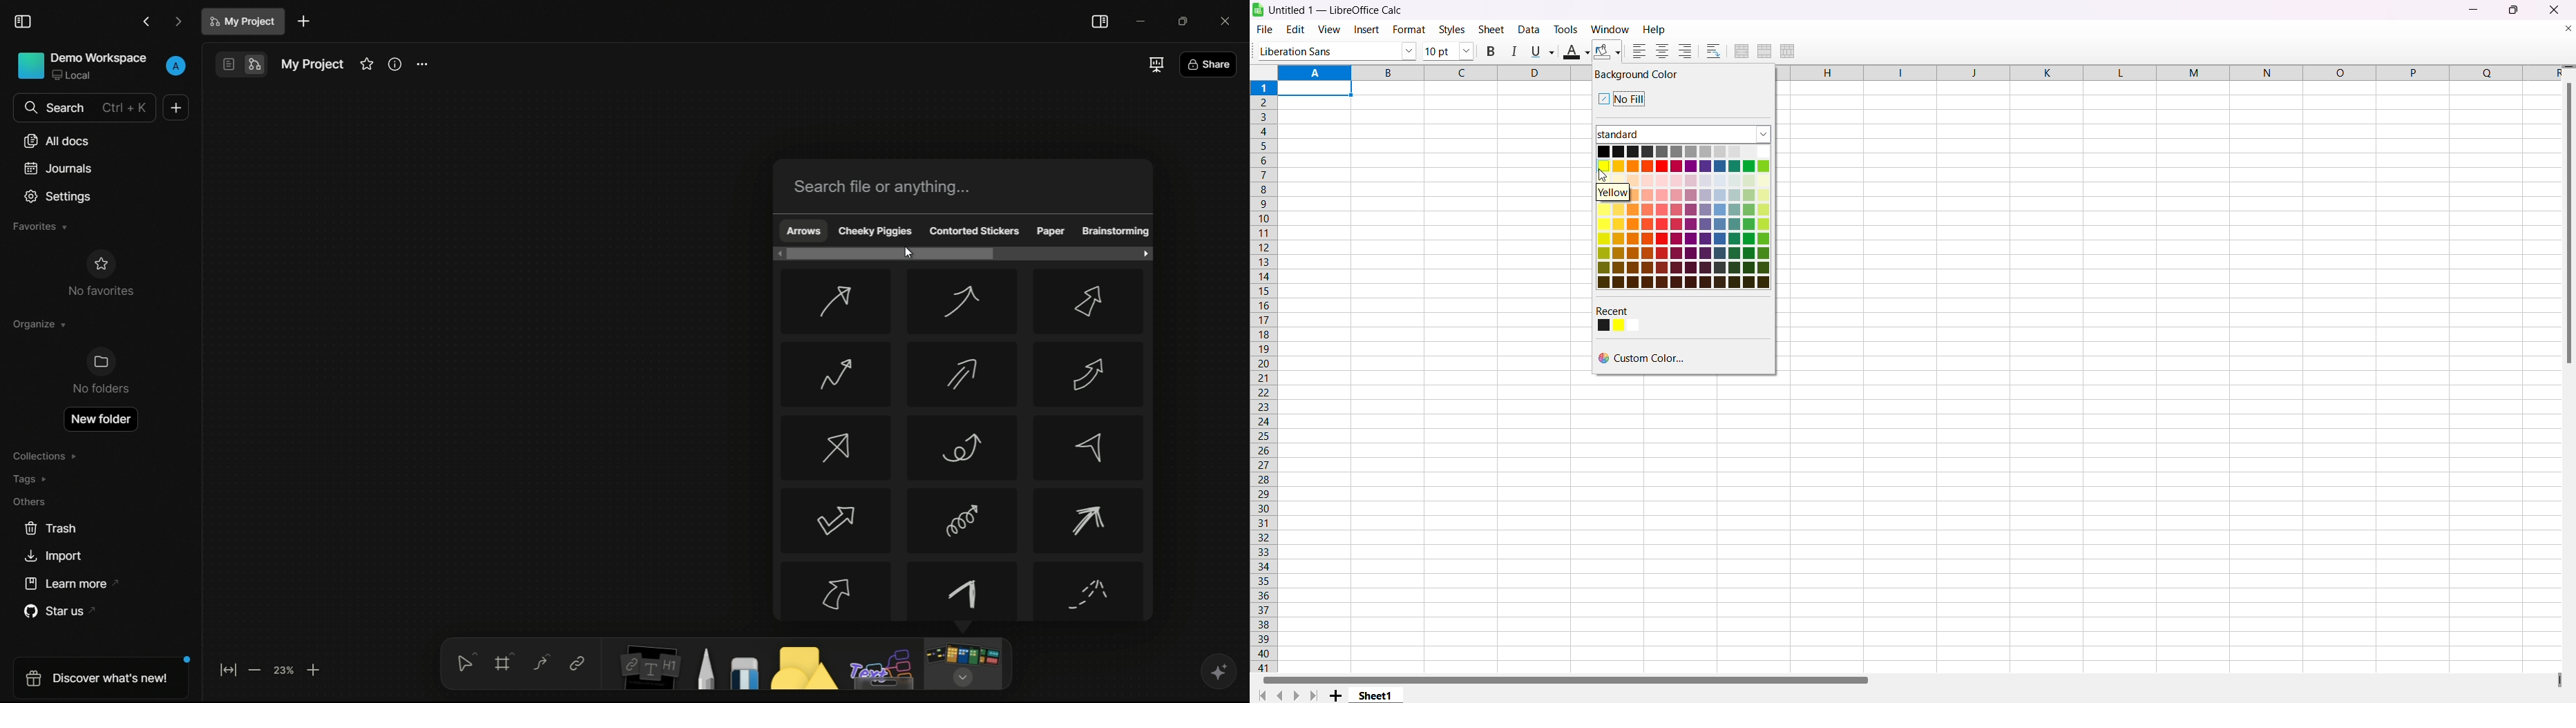 The width and height of the screenshot is (2576, 728). I want to click on ai assistant, so click(1218, 672).